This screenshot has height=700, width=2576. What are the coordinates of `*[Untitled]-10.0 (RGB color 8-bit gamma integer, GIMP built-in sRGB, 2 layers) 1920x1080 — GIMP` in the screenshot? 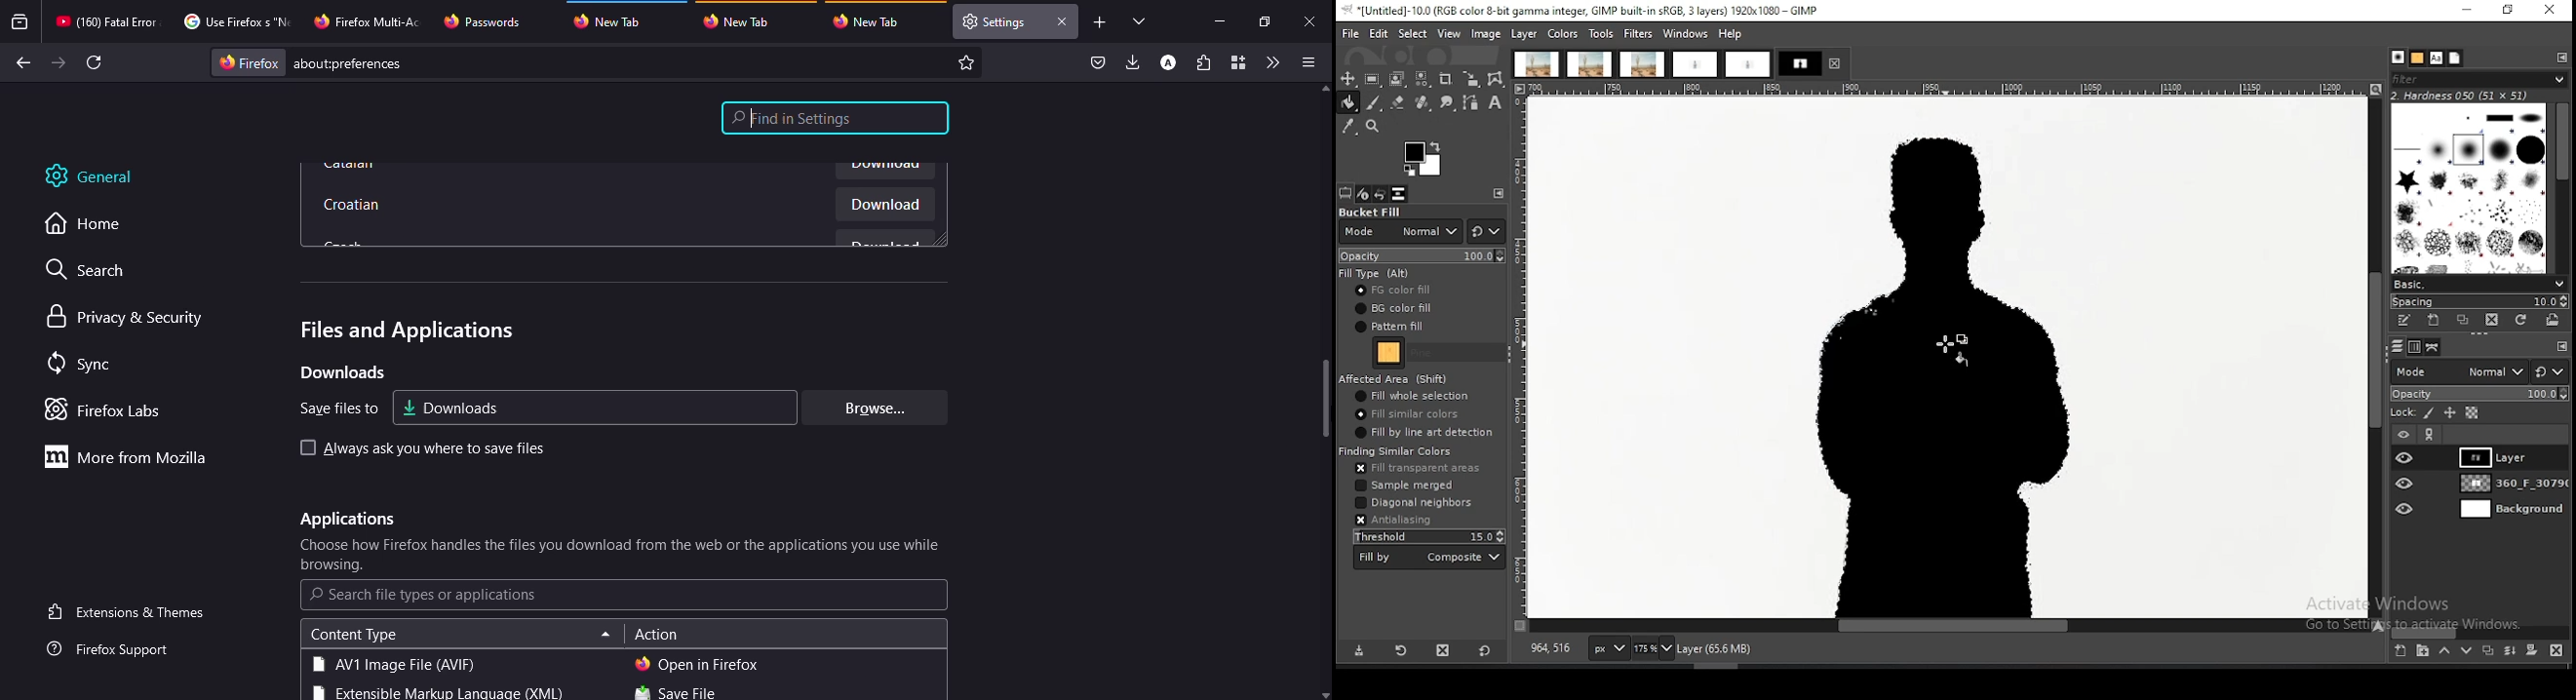 It's located at (1585, 11).